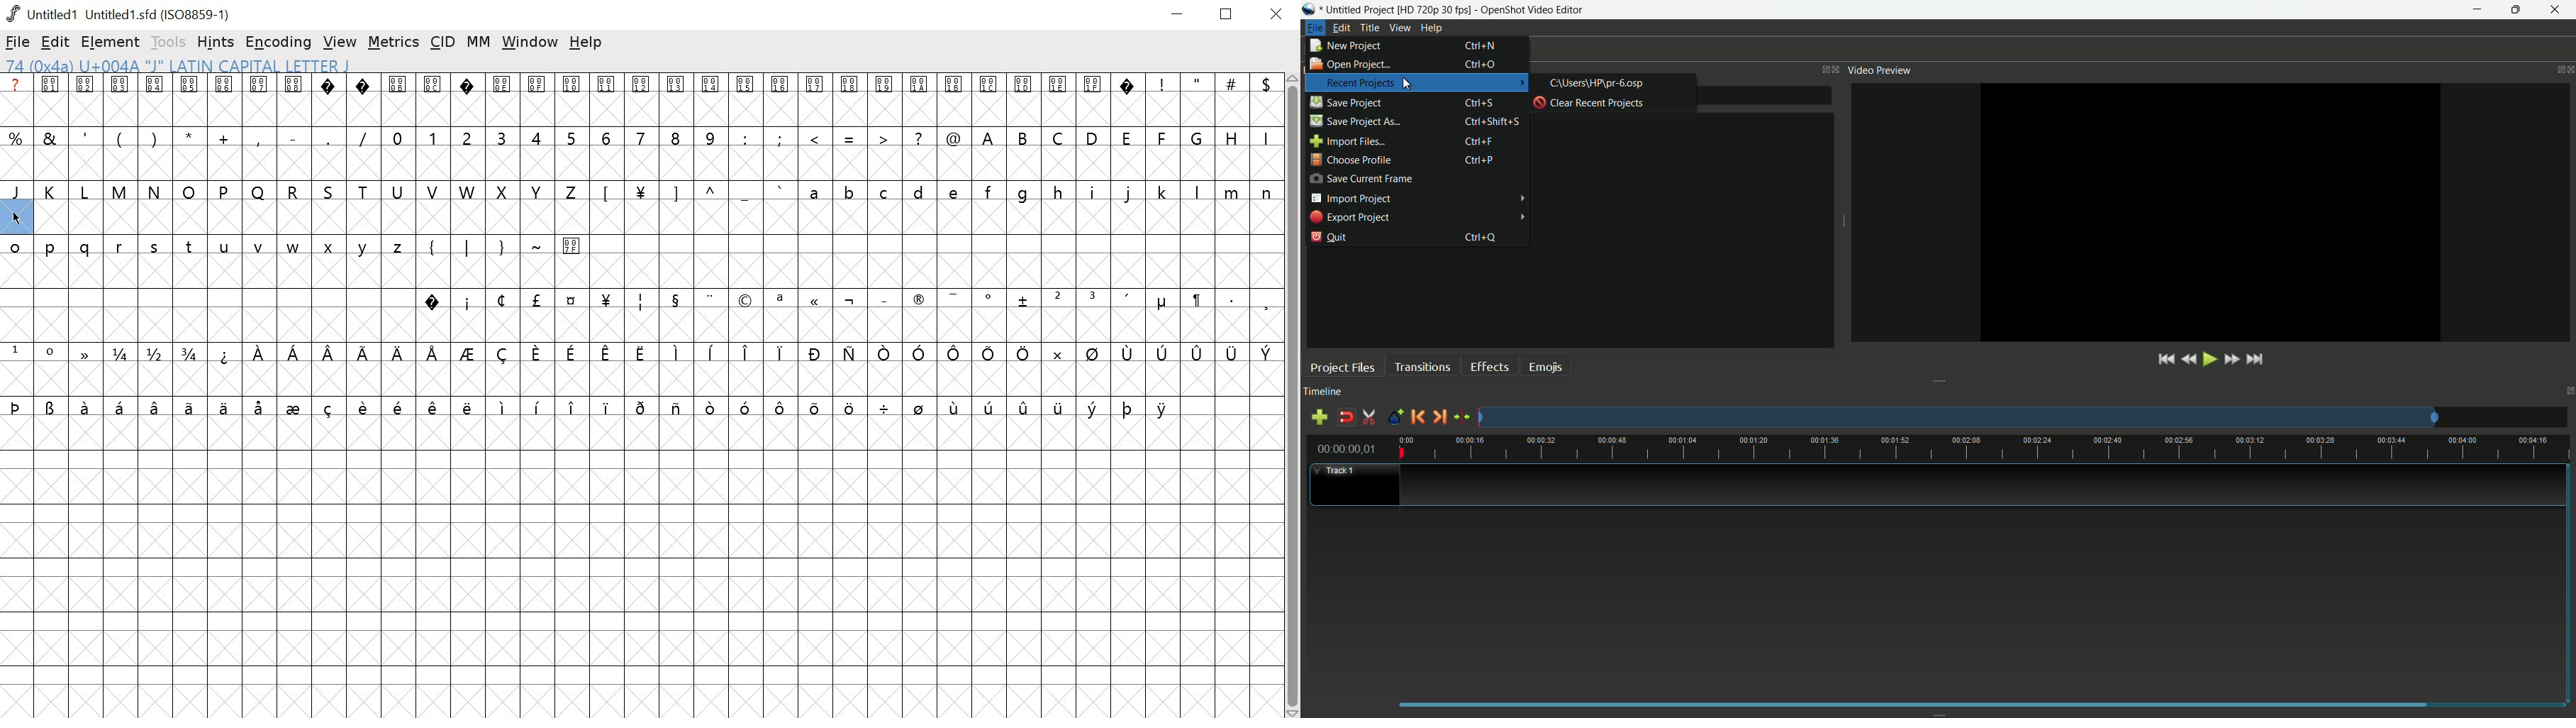  I want to click on 74 (0x4a) U+004A "J" LATIN CAPITAL LETTER J, so click(268, 65).